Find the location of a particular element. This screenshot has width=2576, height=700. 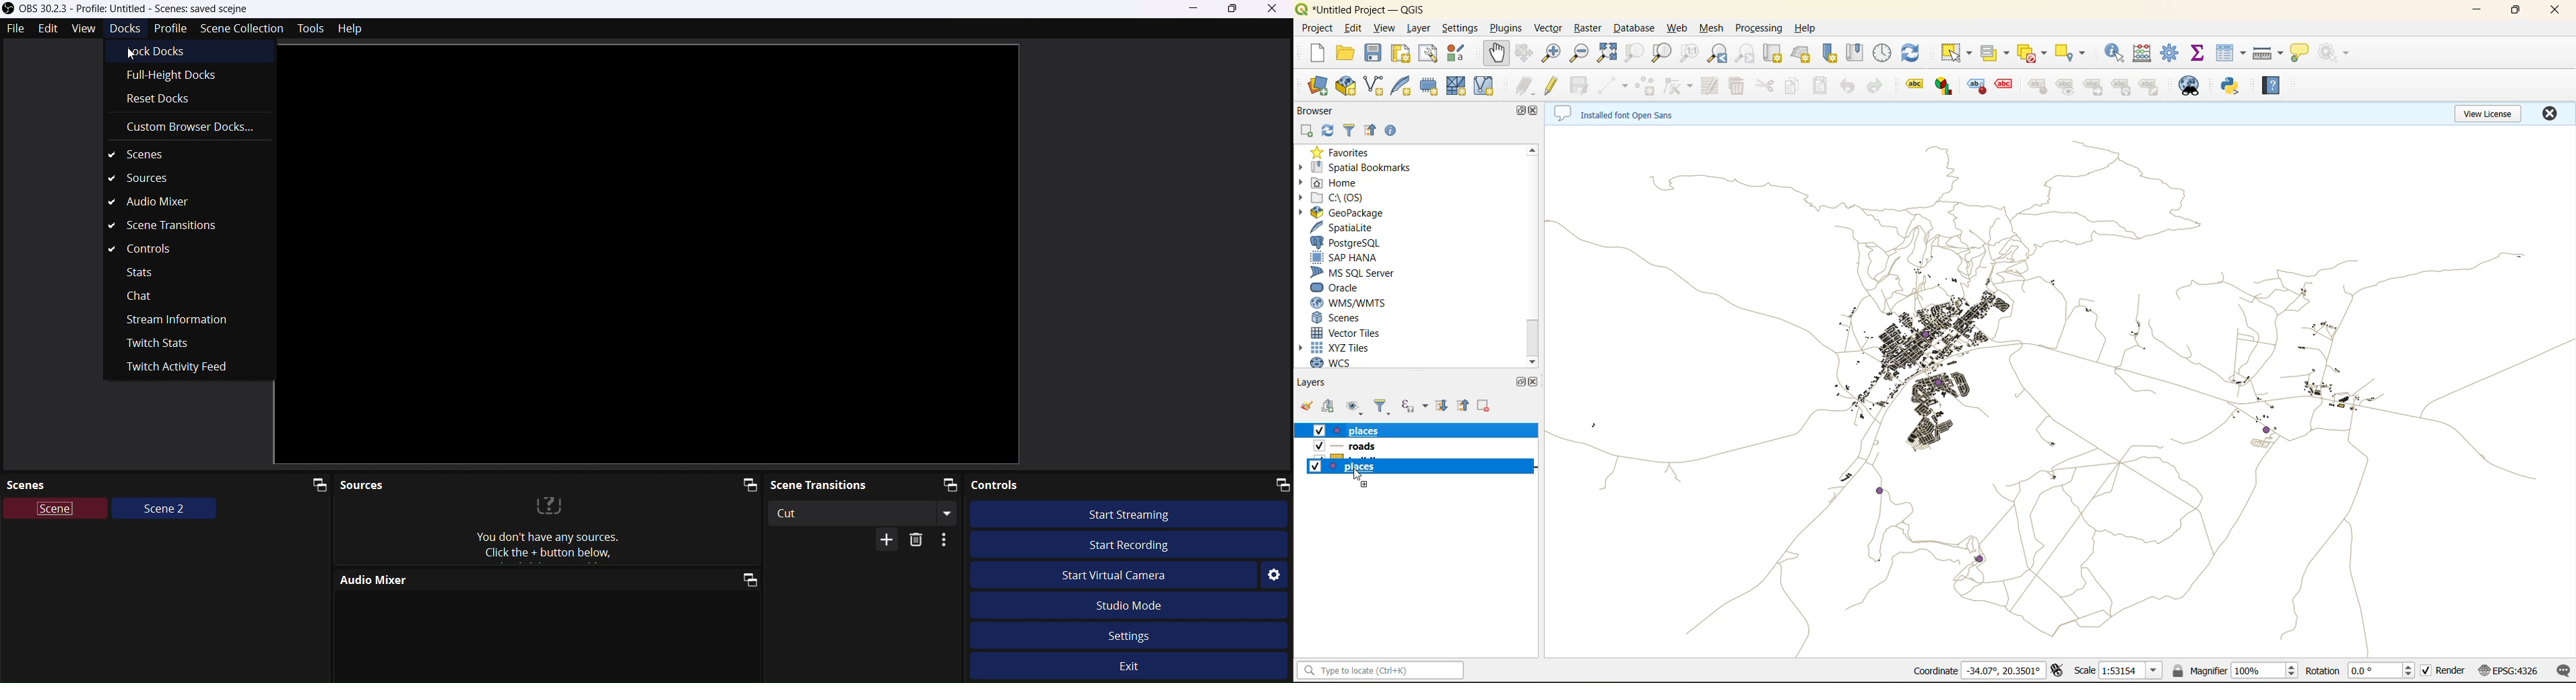

layer diagram is located at coordinates (1946, 84).